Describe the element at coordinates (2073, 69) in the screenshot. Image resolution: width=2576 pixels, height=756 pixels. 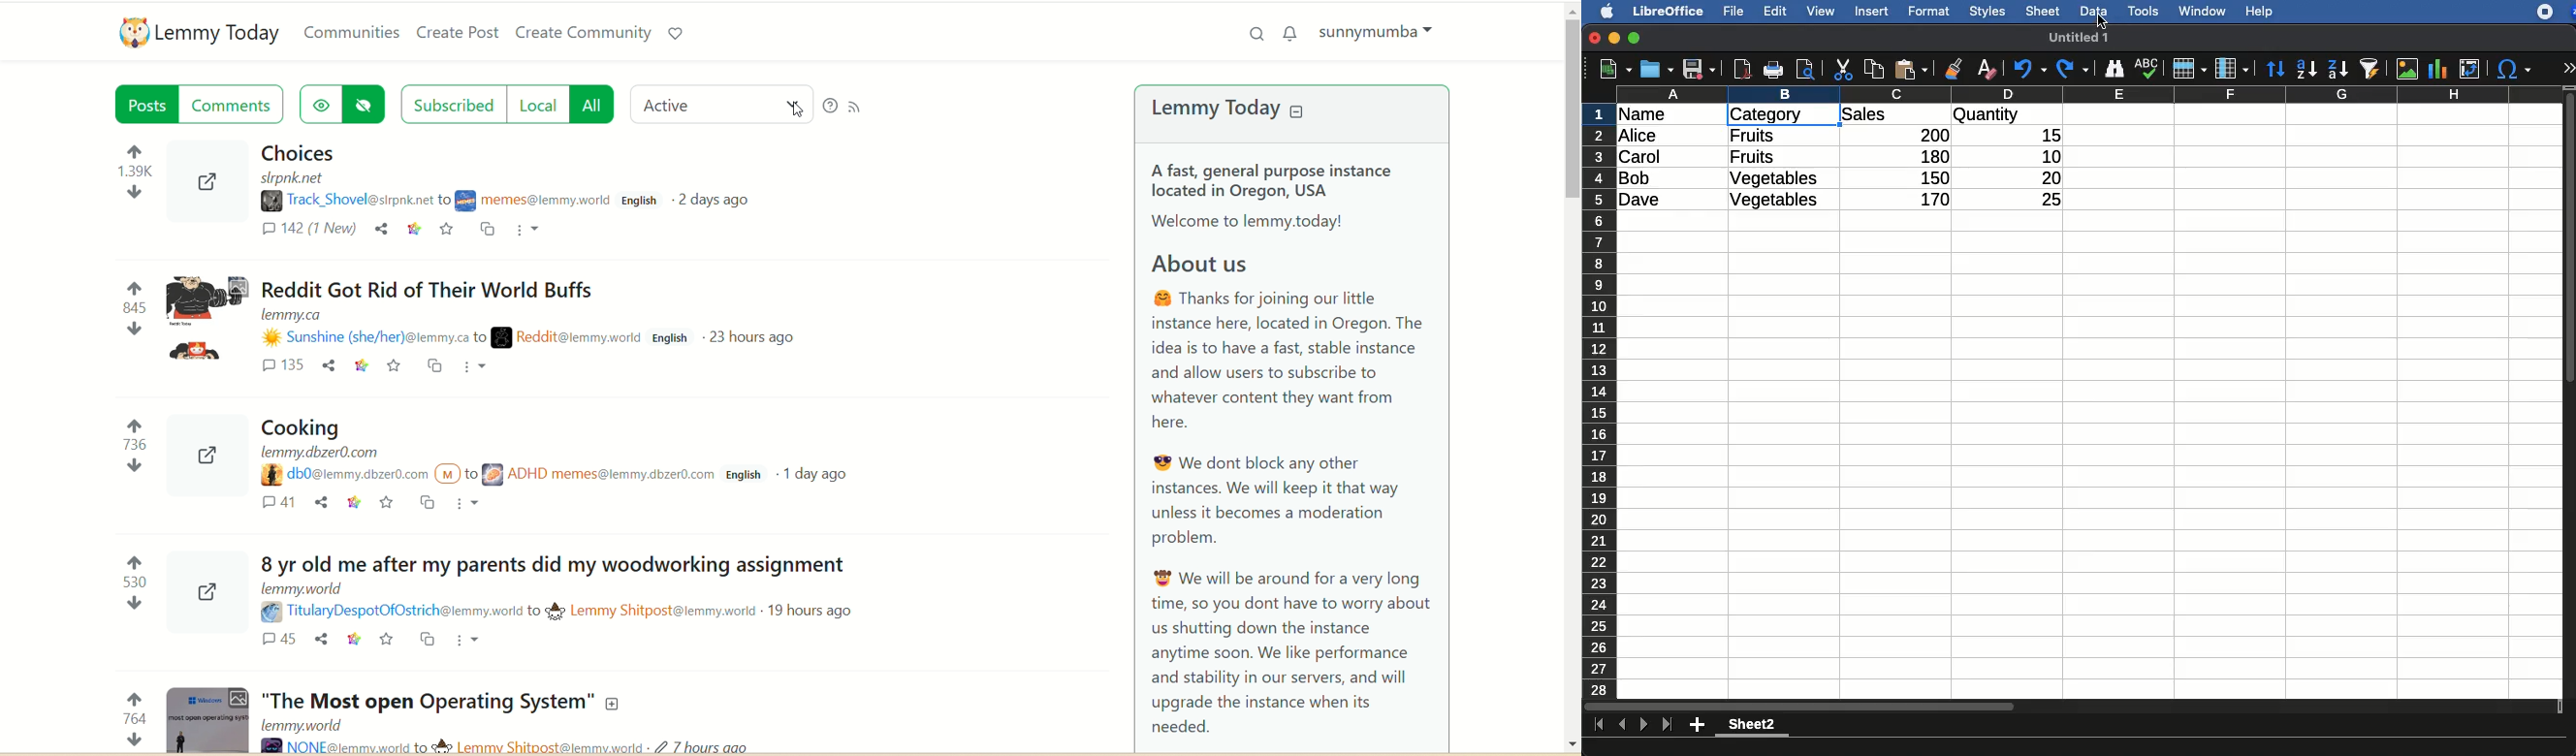
I see `redo` at that location.